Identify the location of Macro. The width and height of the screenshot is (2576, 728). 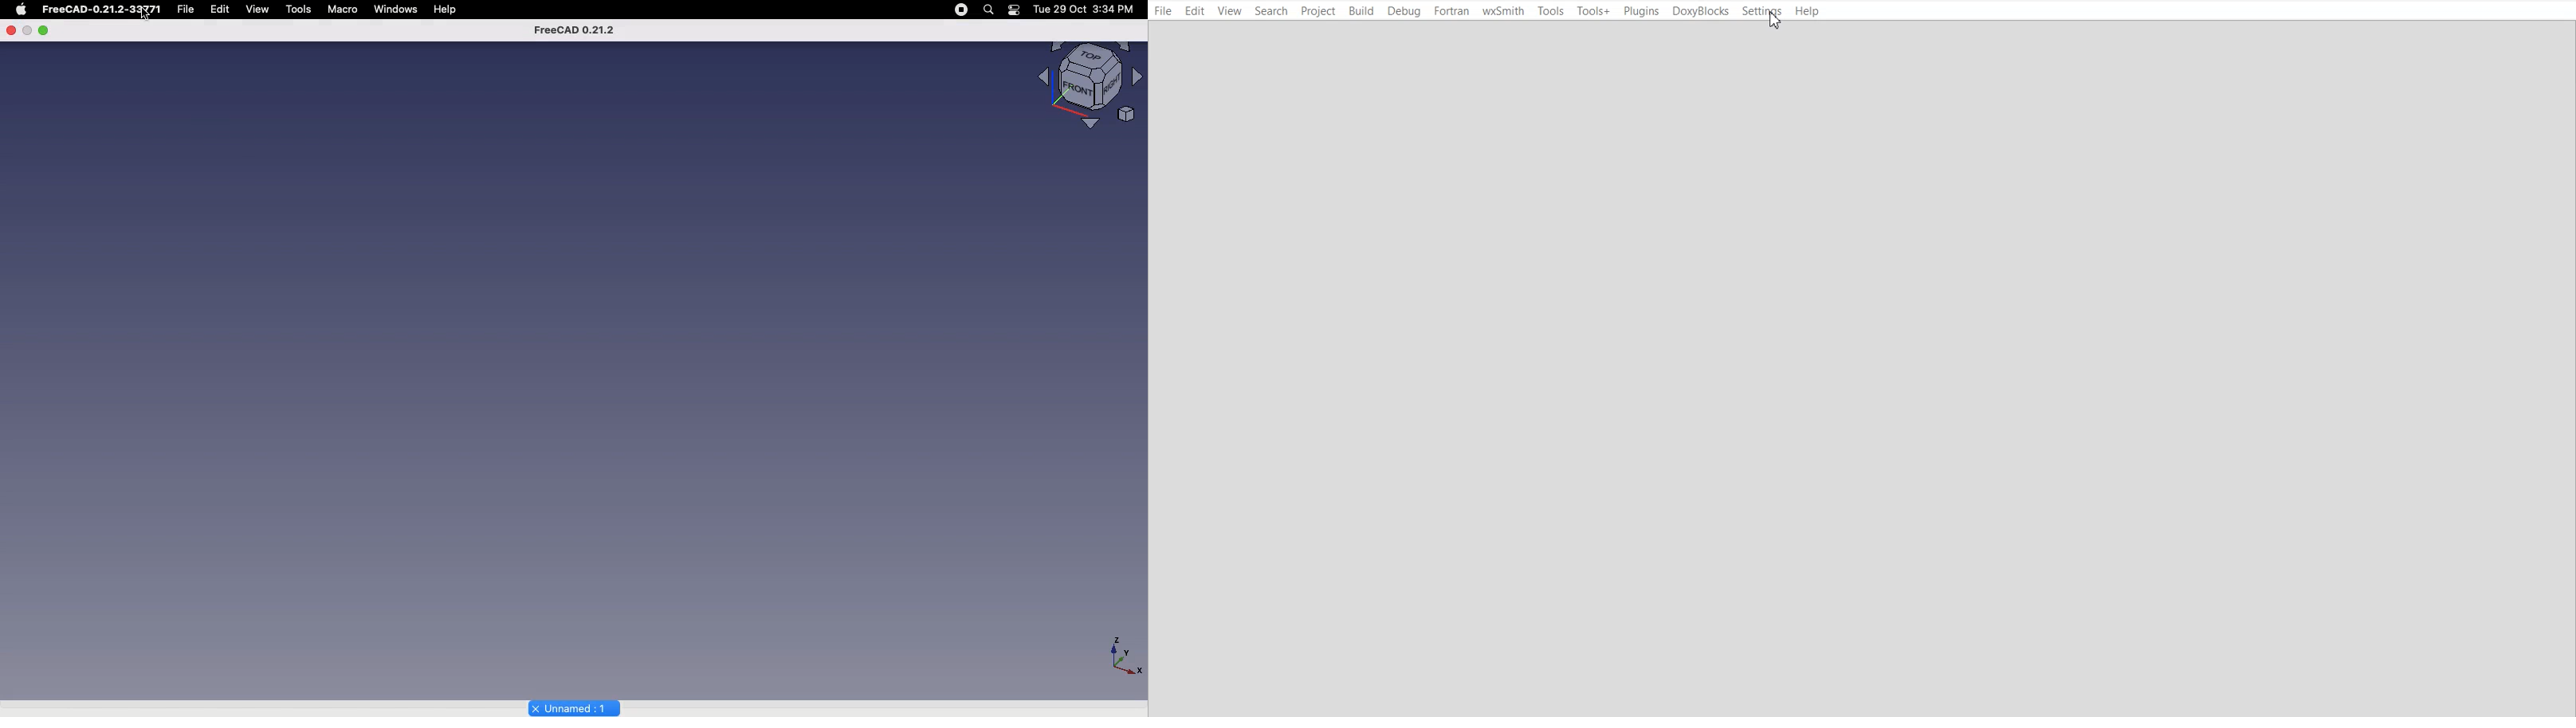
(342, 9).